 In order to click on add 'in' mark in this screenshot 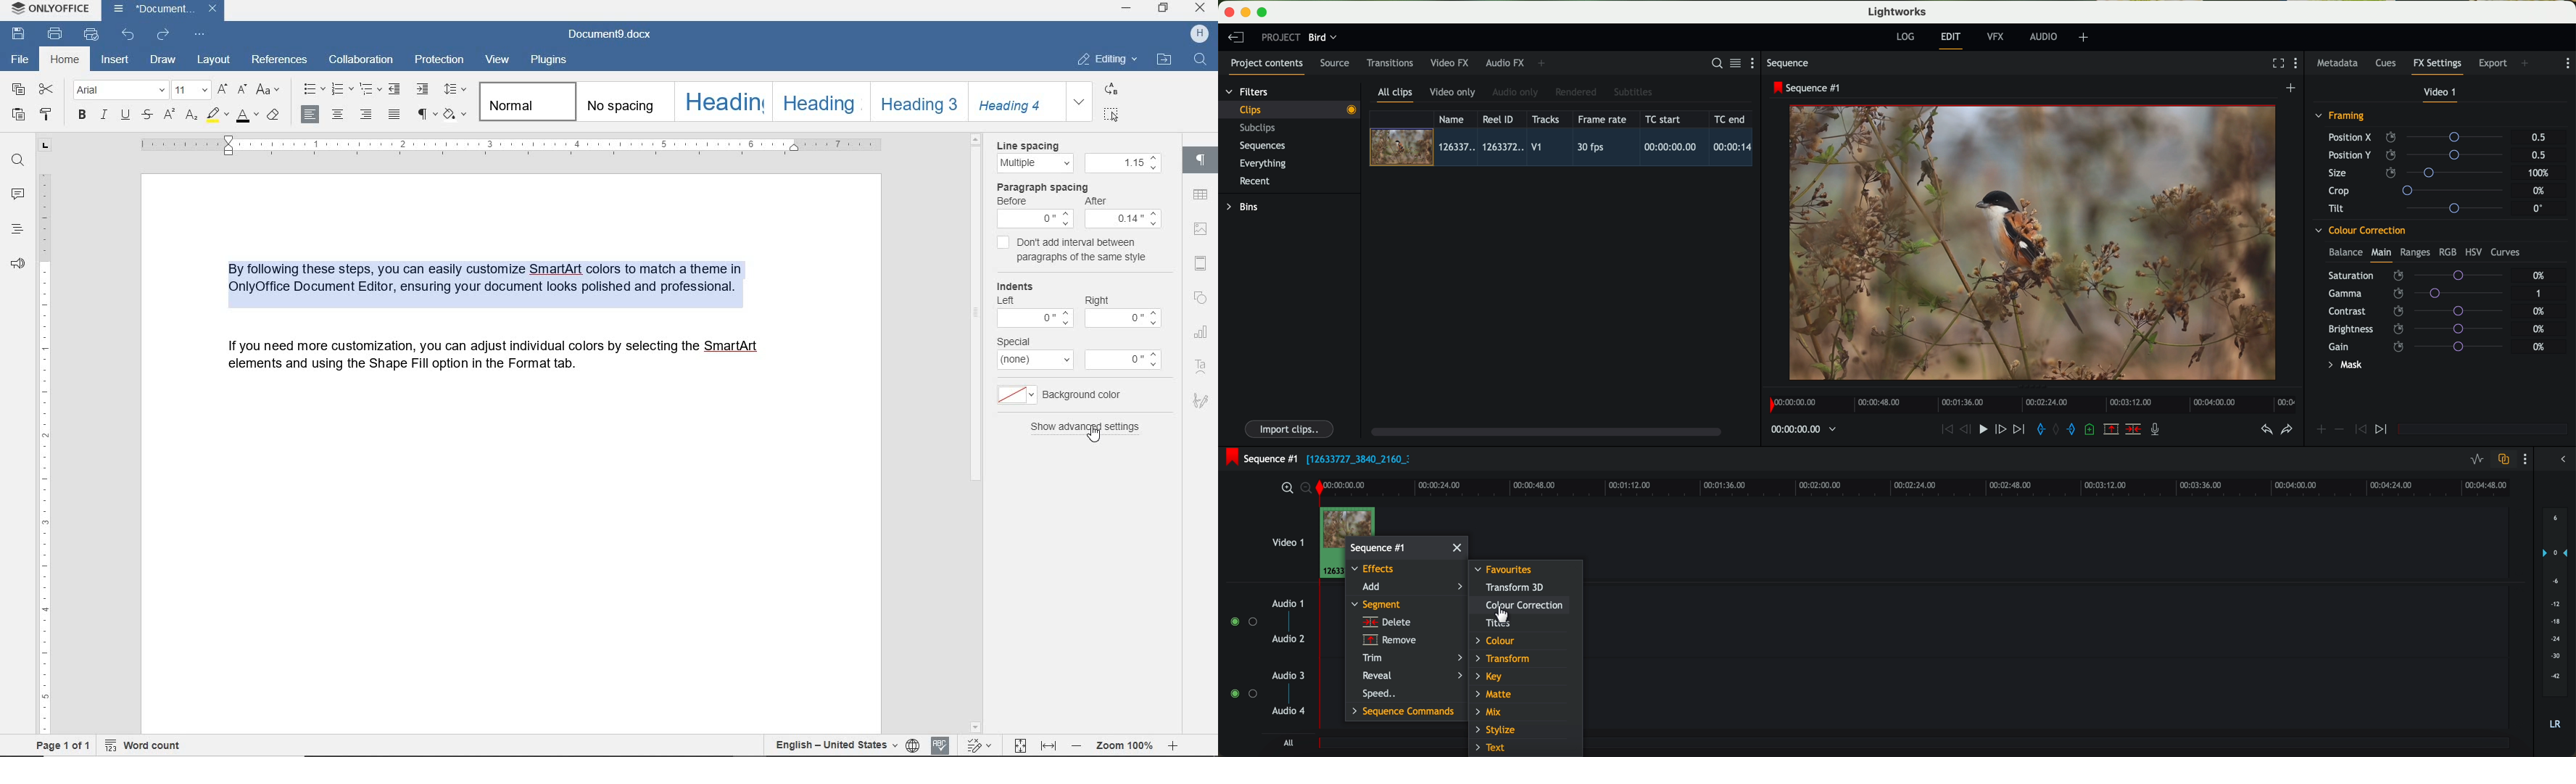, I will do `click(2038, 431)`.